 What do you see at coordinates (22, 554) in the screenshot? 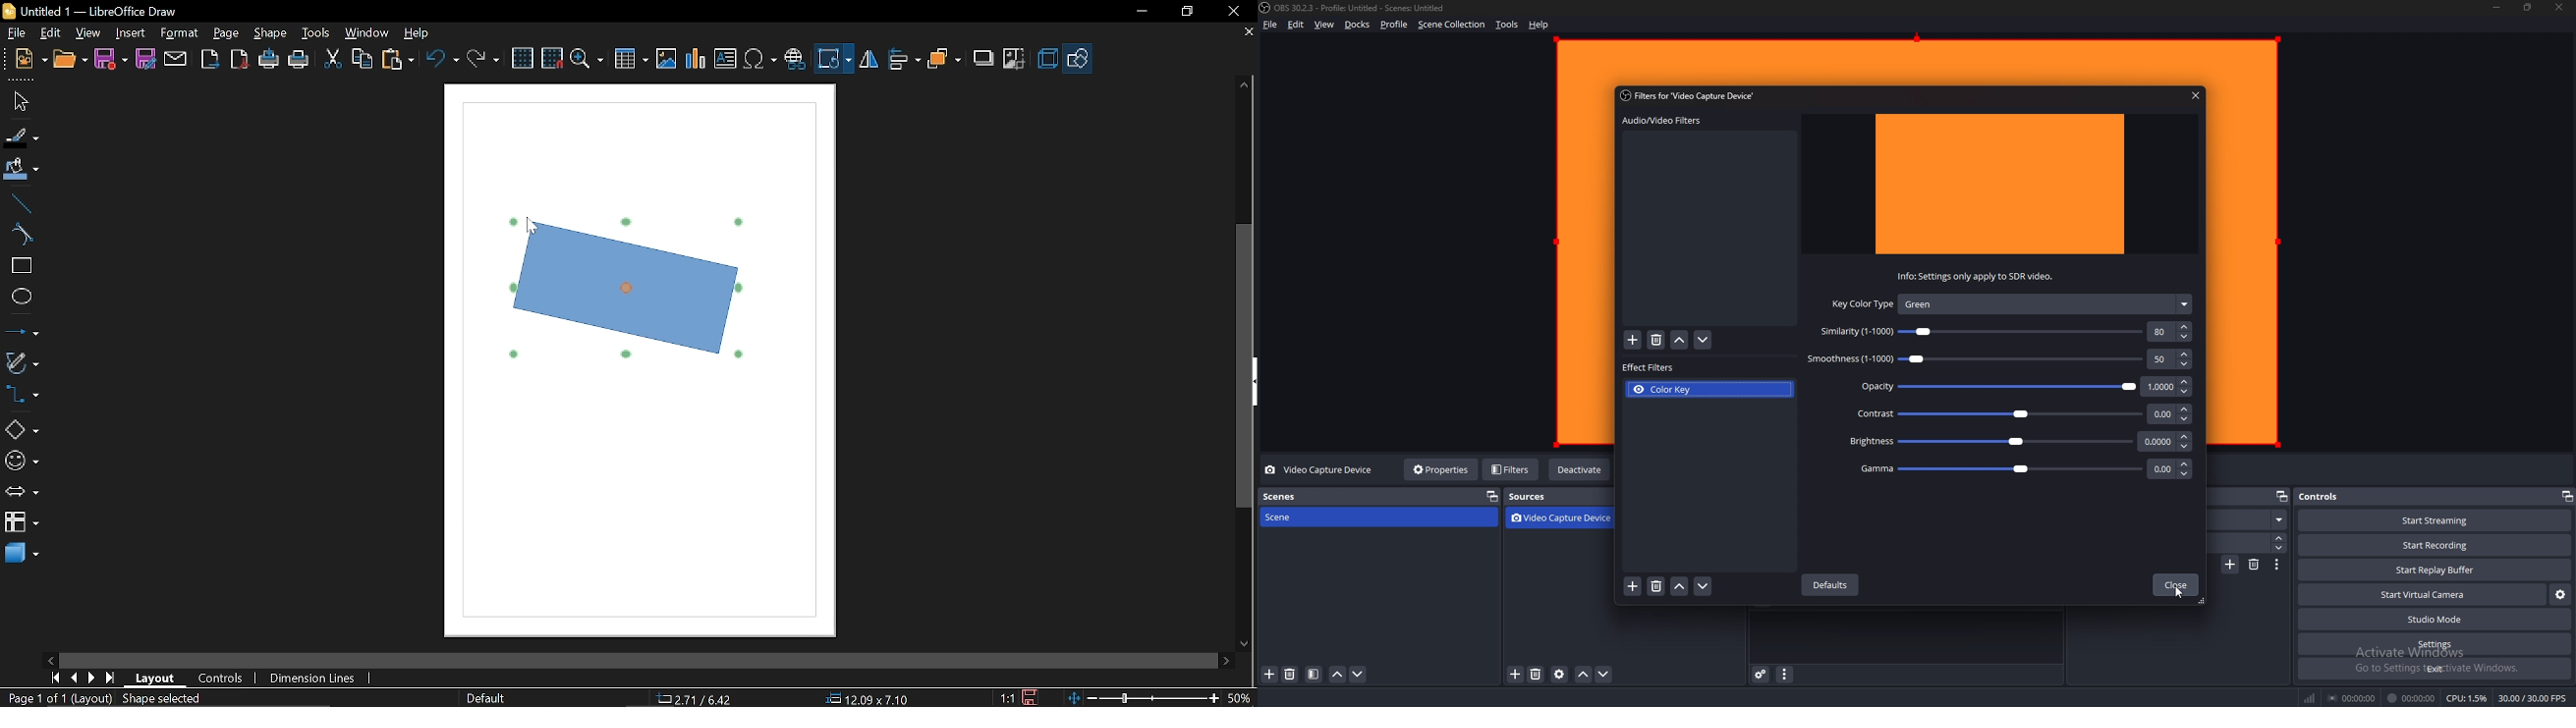
I see `3d shapes` at bounding box center [22, 554].